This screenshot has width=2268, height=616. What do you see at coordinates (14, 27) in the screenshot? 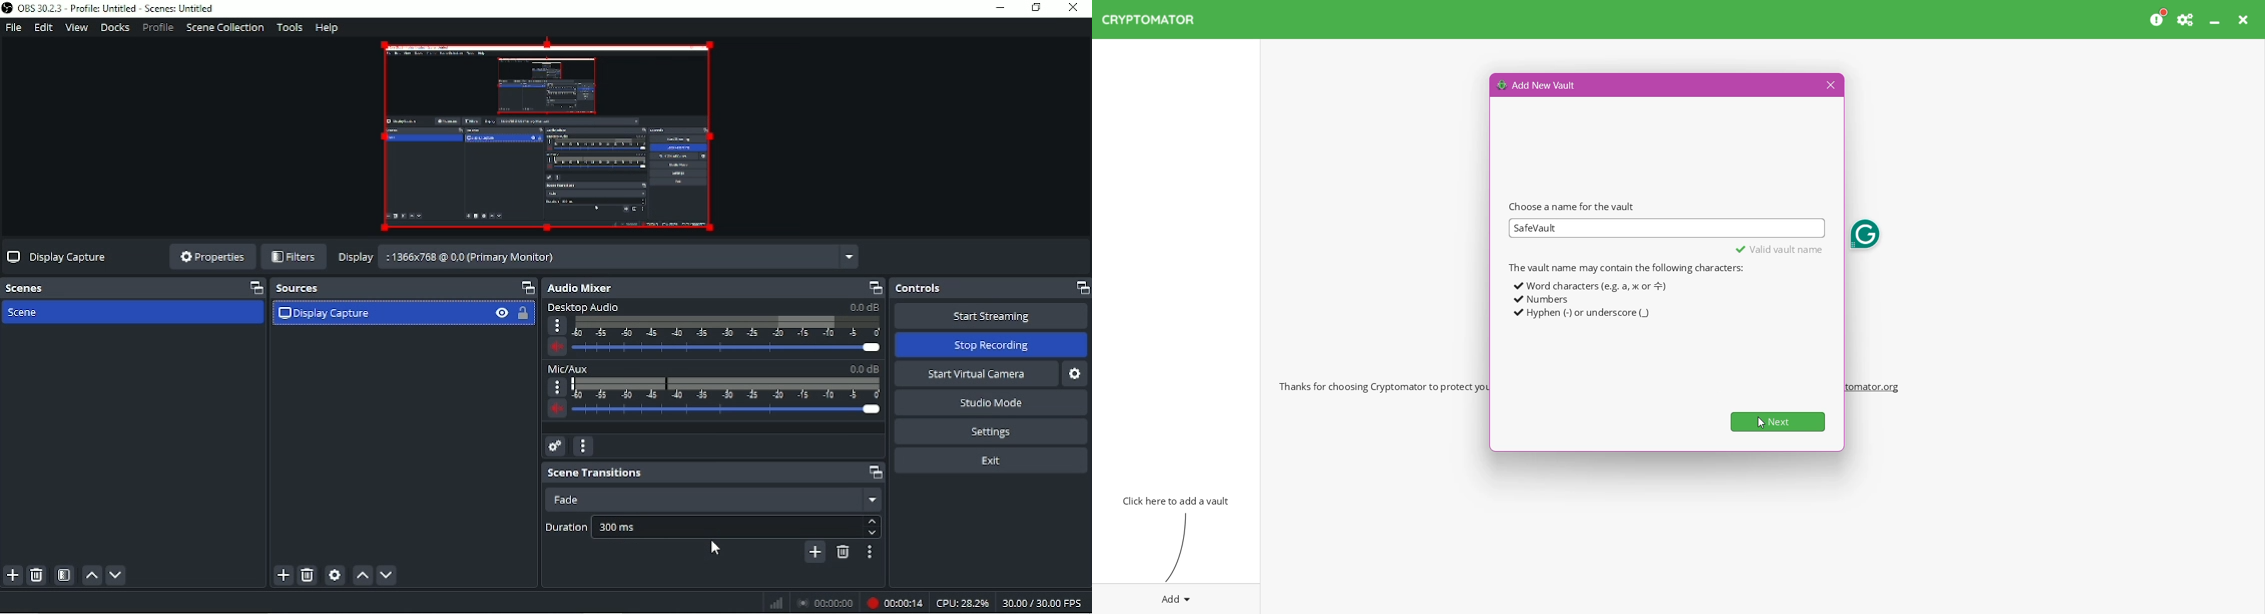
I see `File` at bounding box center [14, 27].